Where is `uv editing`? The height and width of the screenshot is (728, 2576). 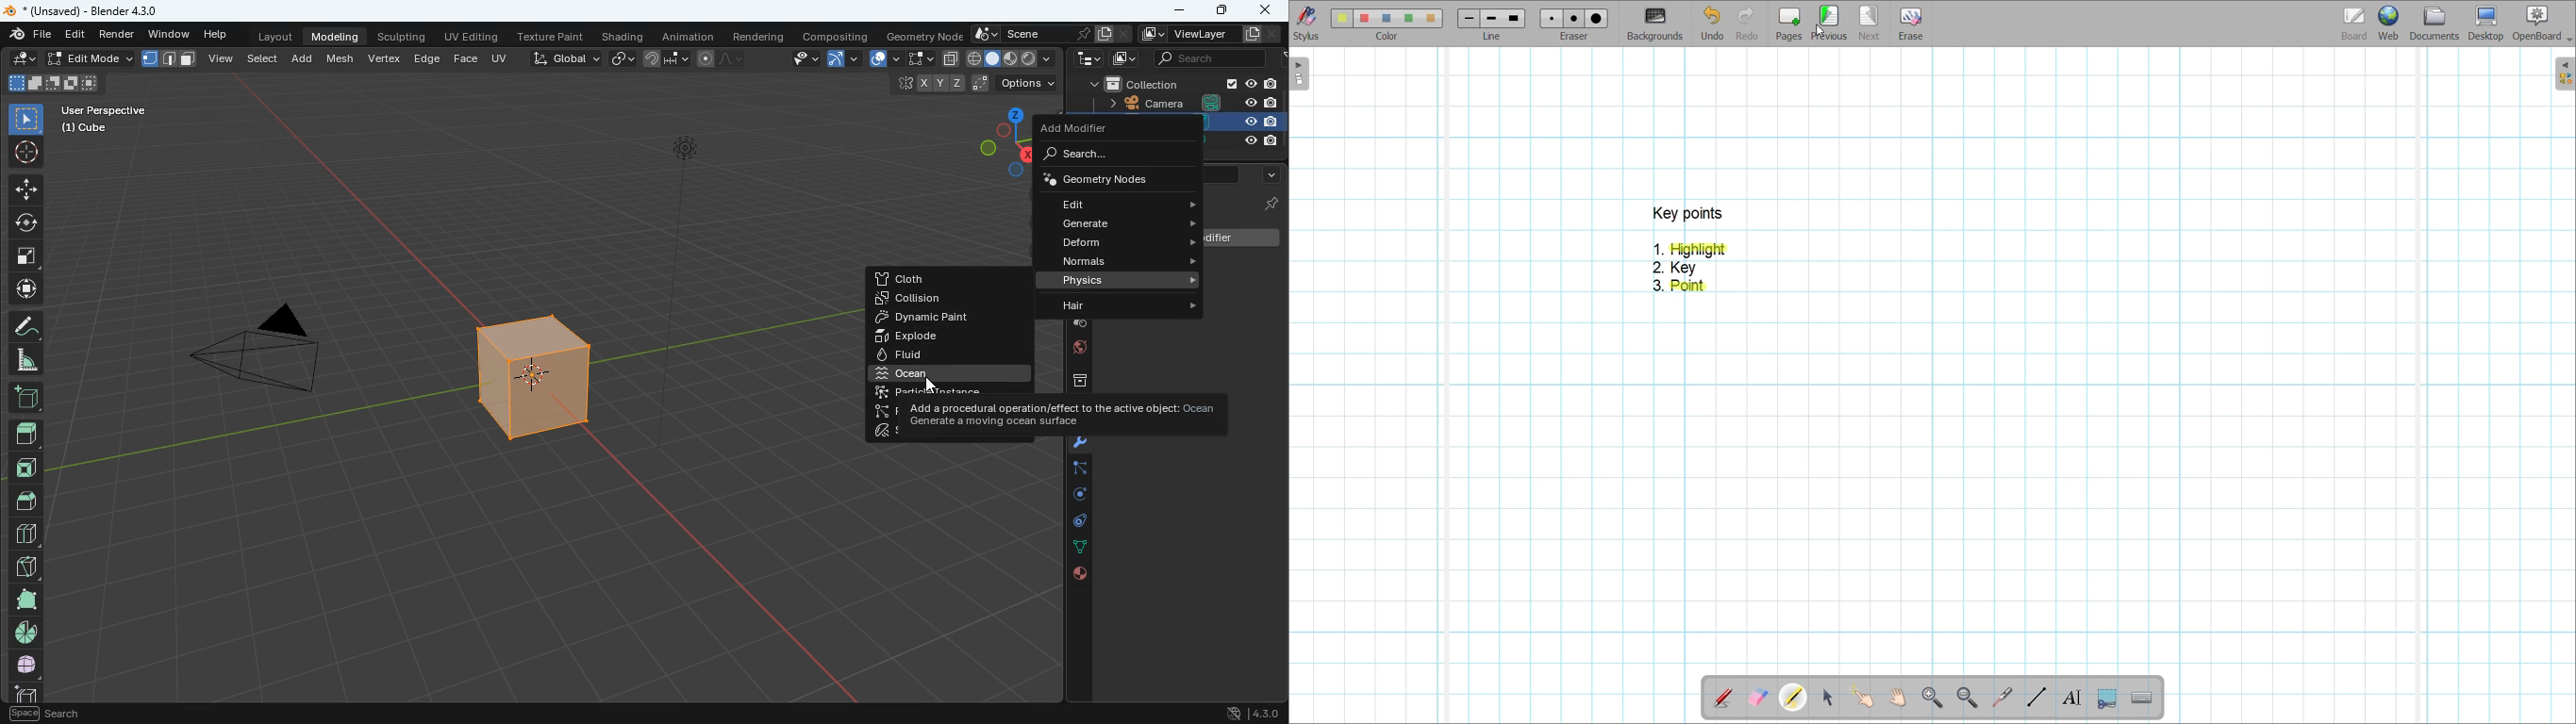 uv editing is located at coordinates (472, 36).